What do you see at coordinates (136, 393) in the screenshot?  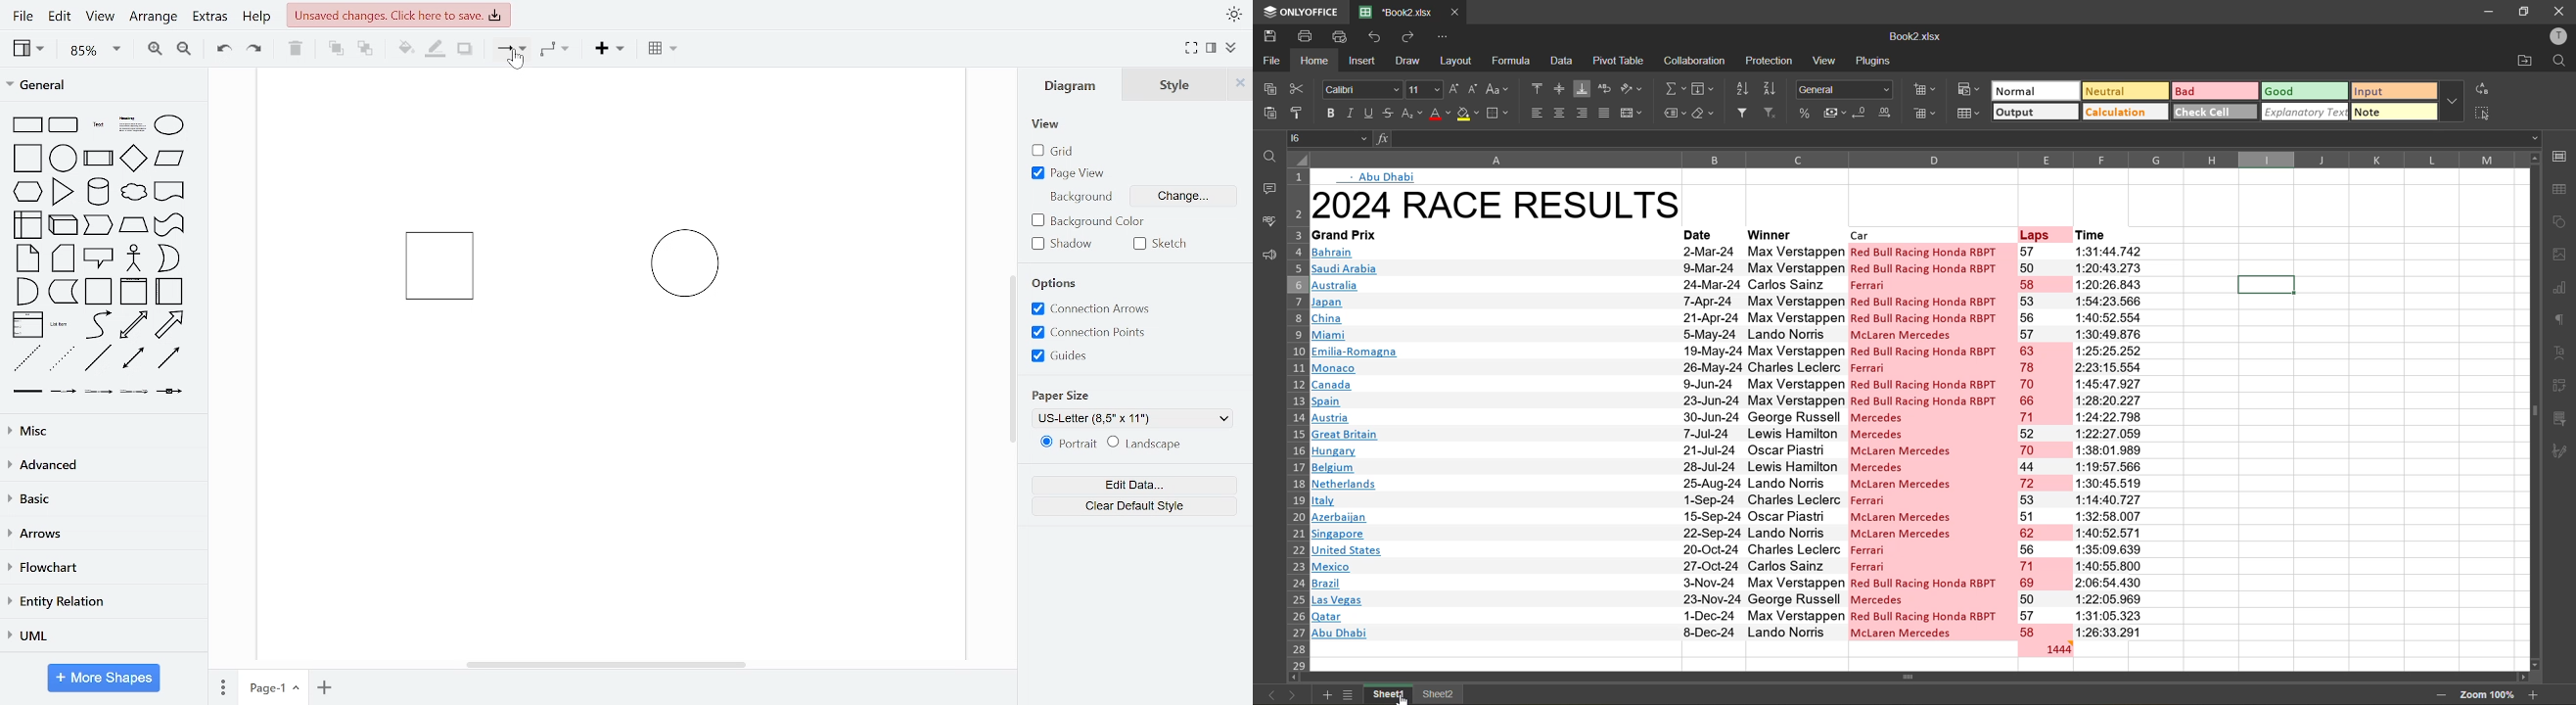 I see `connector with 3 labels` at bounding box center [136, 393].